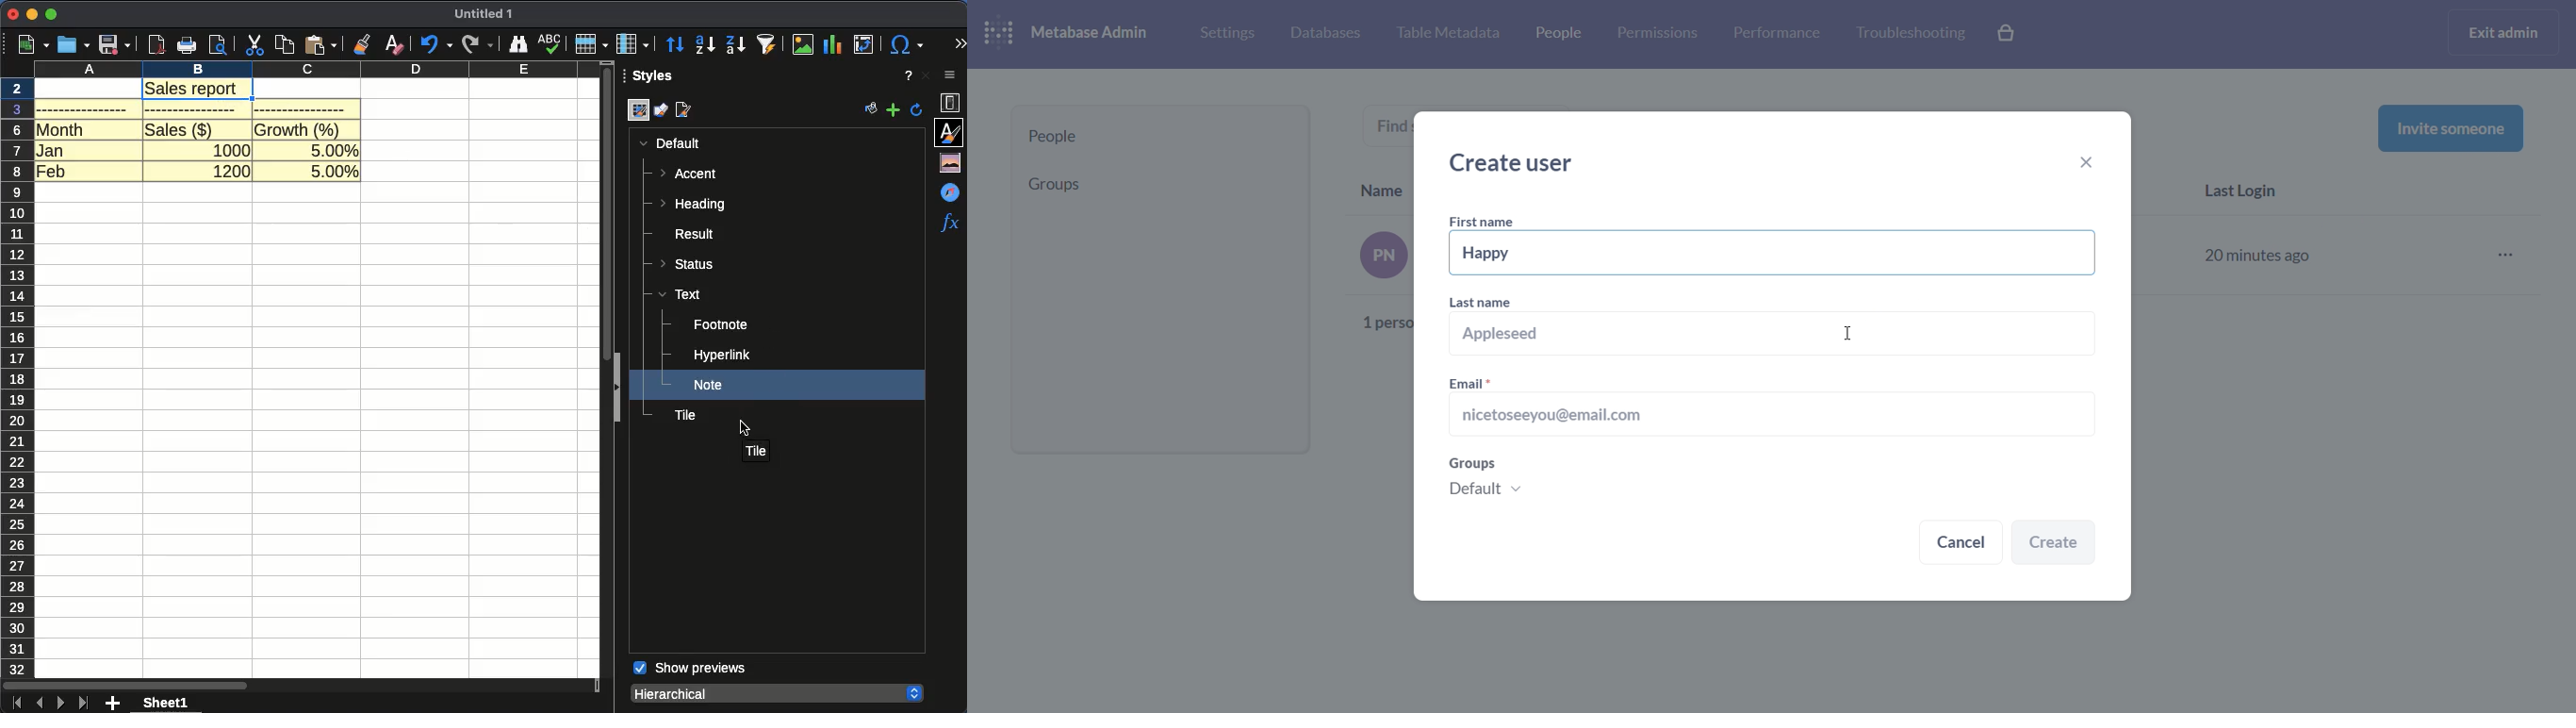 This screenshot has height=728, width=2576. I want to click on styles, so click(655, 78).